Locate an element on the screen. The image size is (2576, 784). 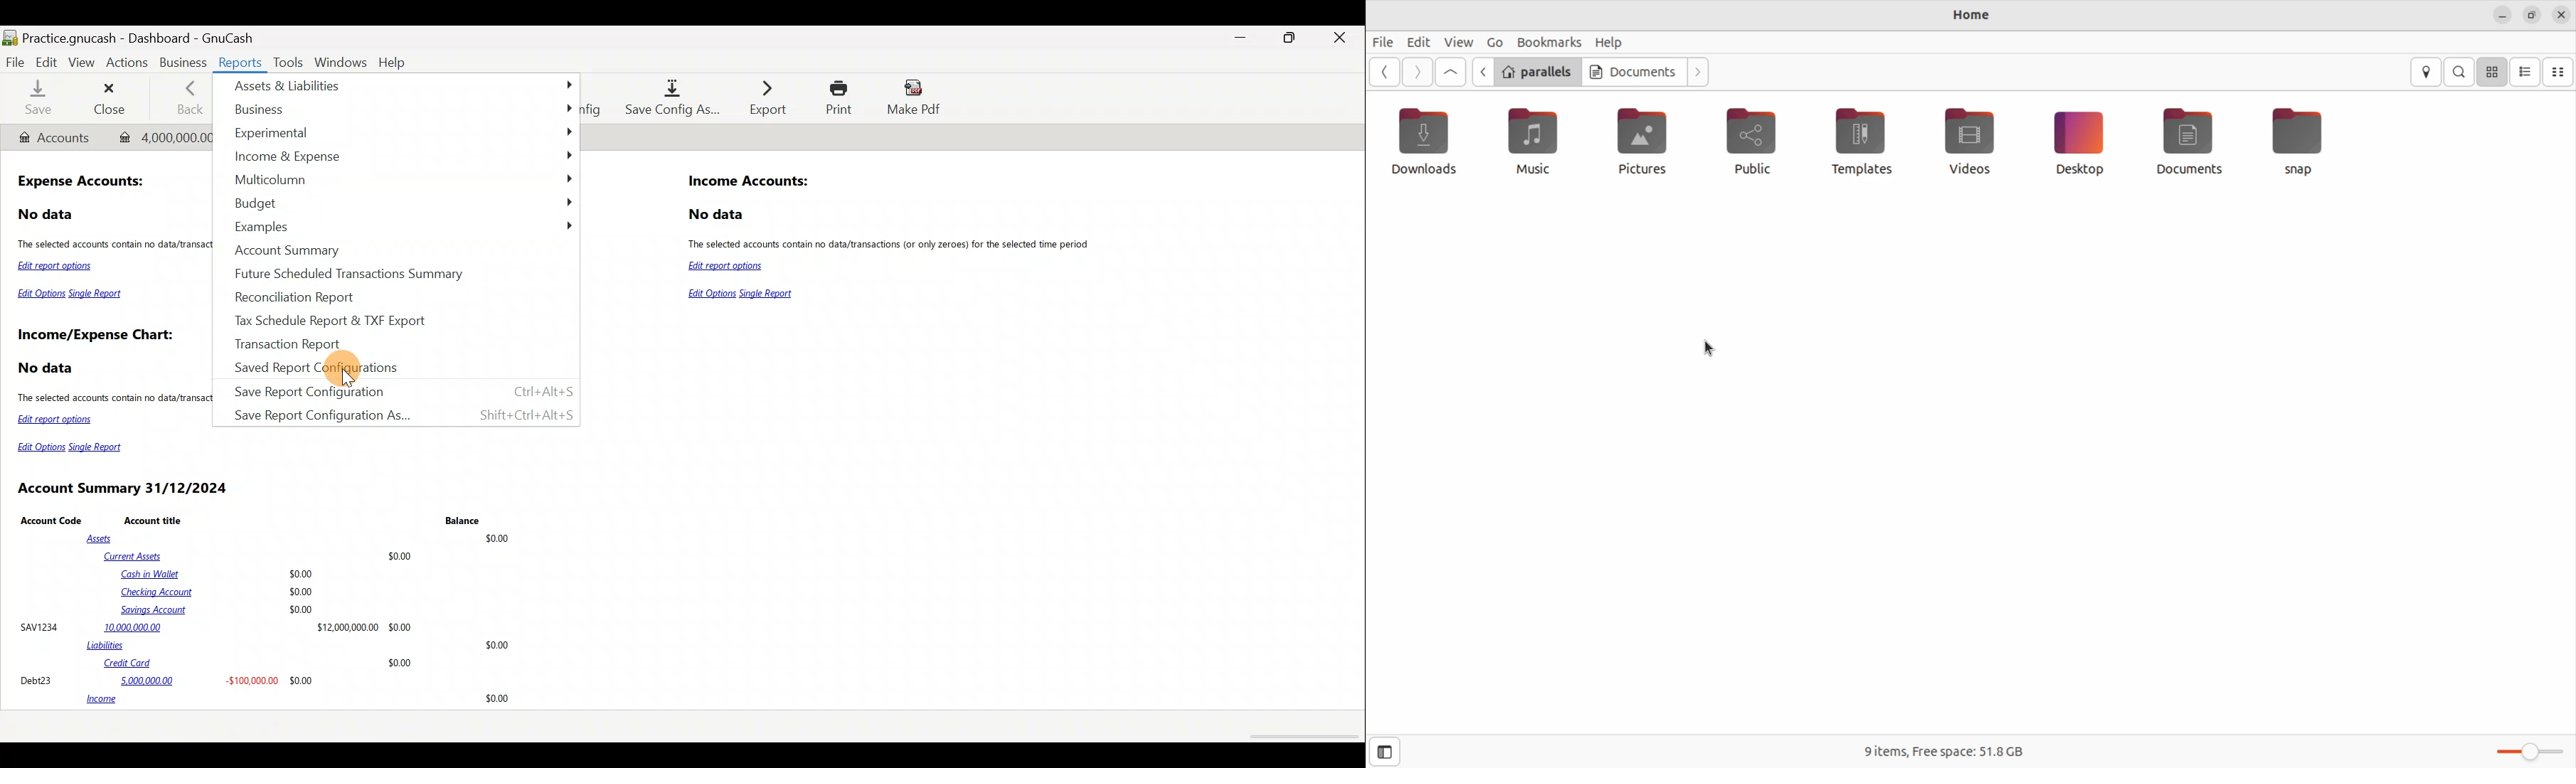
Tools is located at coordinates (288, 62).